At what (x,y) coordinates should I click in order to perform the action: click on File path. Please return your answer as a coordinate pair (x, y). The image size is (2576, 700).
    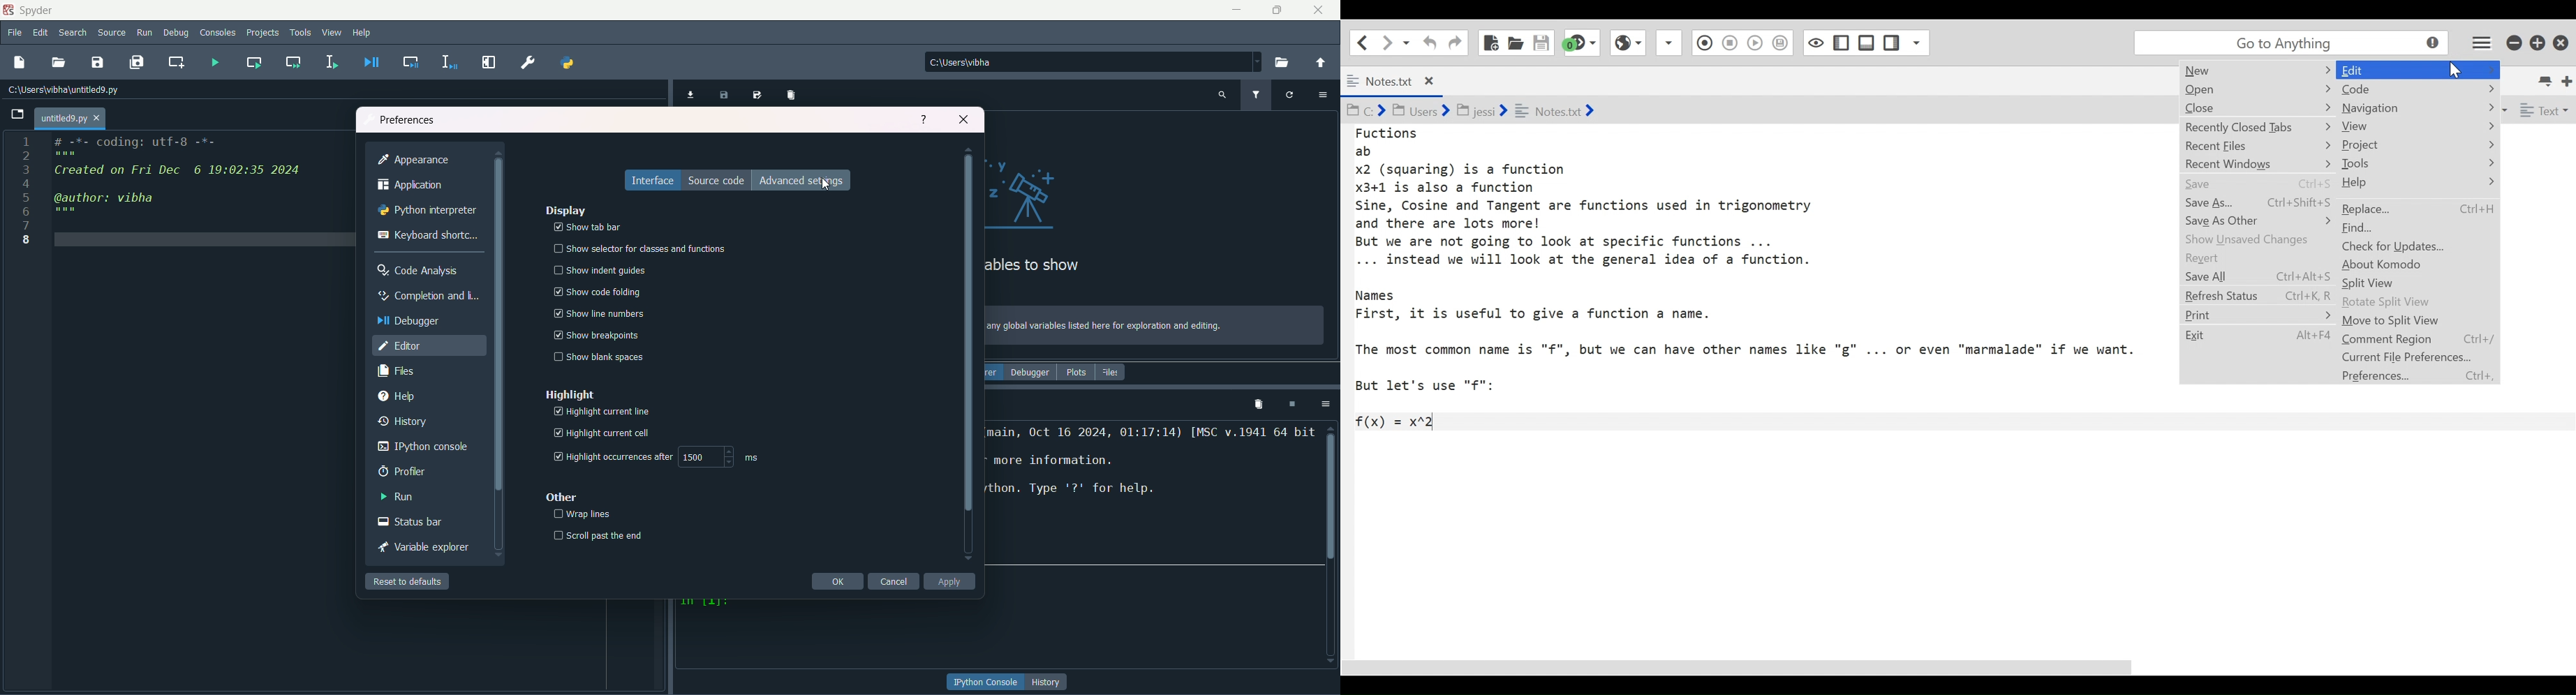
    Looking at the image, I should click on (66, 89).